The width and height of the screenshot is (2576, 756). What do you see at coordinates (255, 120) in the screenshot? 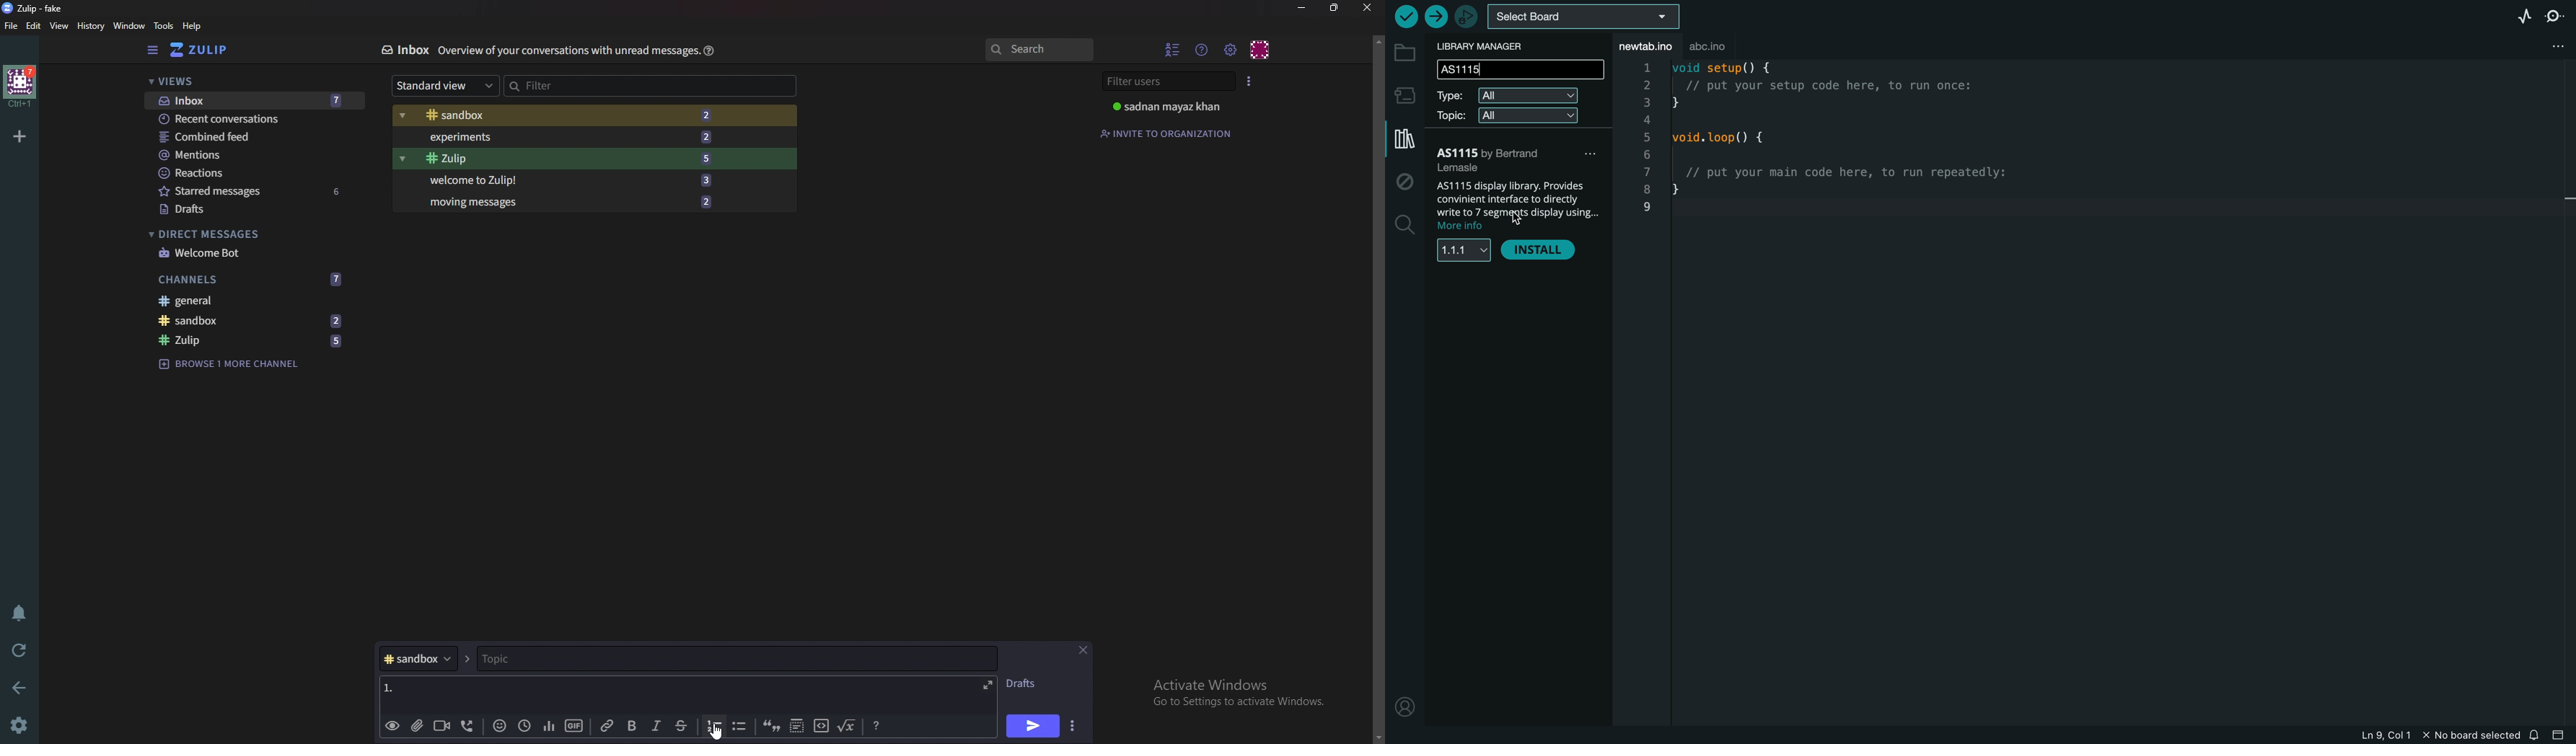
I see `Recent conversations` at bounding box center [255, 120].